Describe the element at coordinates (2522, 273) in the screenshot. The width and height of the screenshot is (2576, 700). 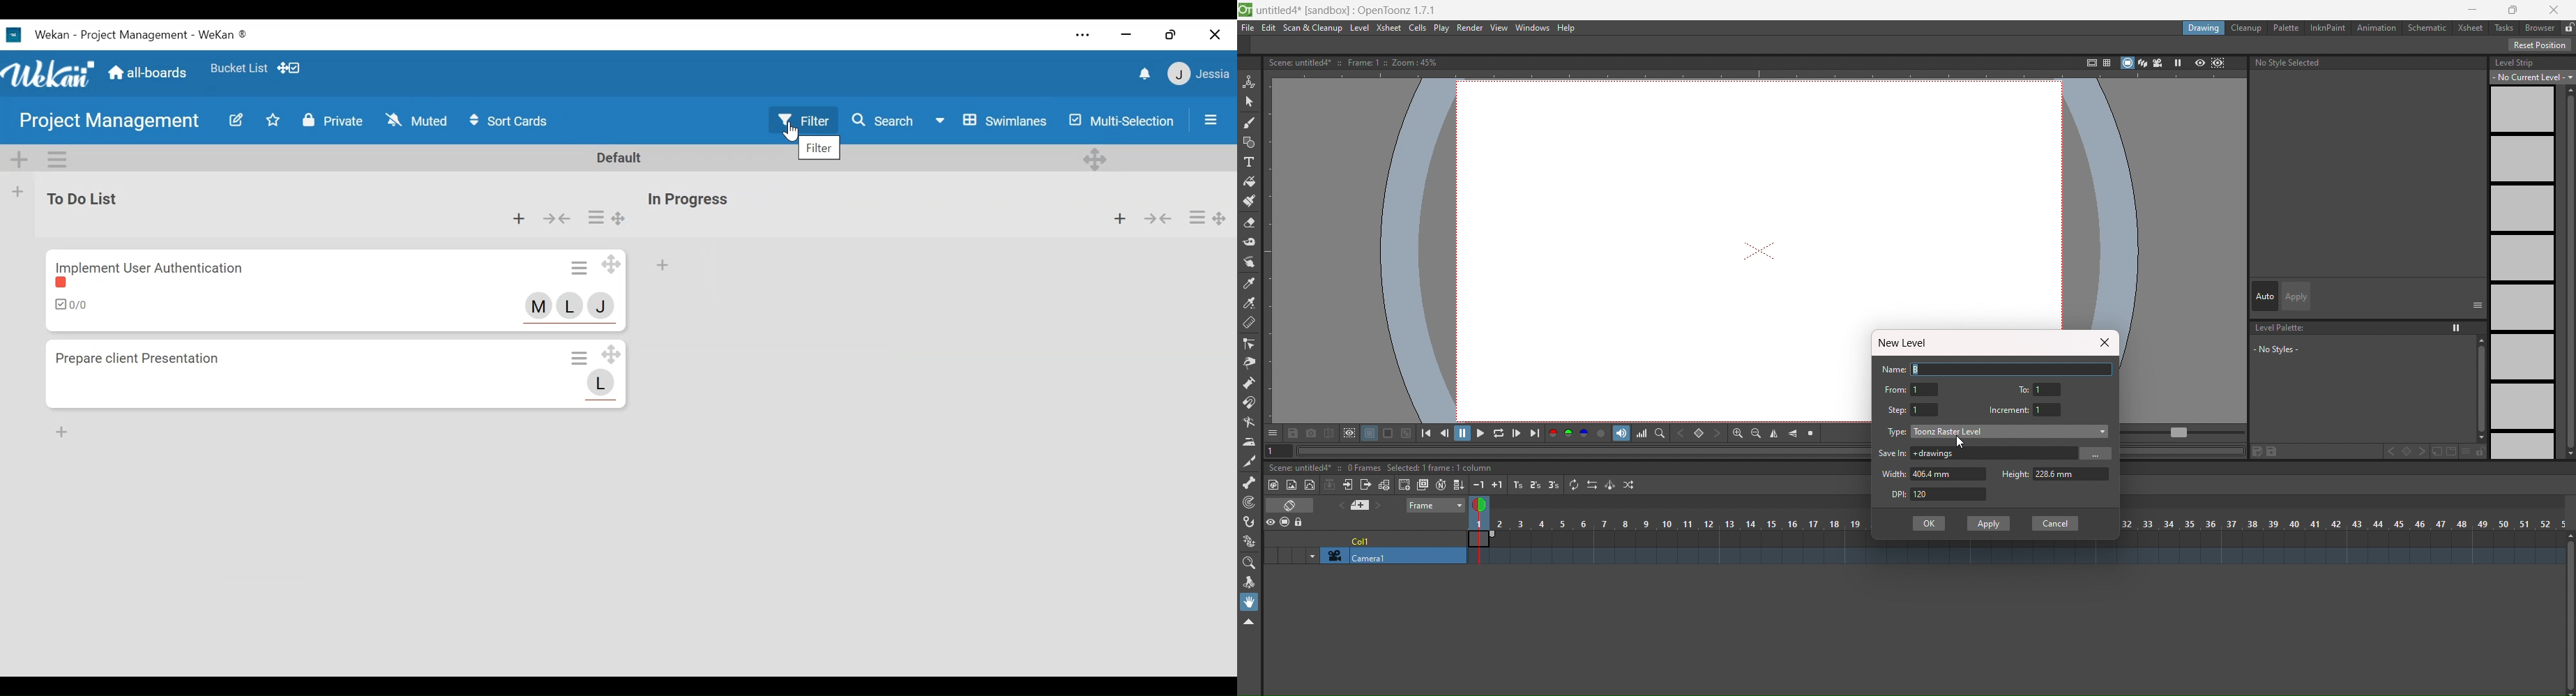
I see `level strips` at that location.